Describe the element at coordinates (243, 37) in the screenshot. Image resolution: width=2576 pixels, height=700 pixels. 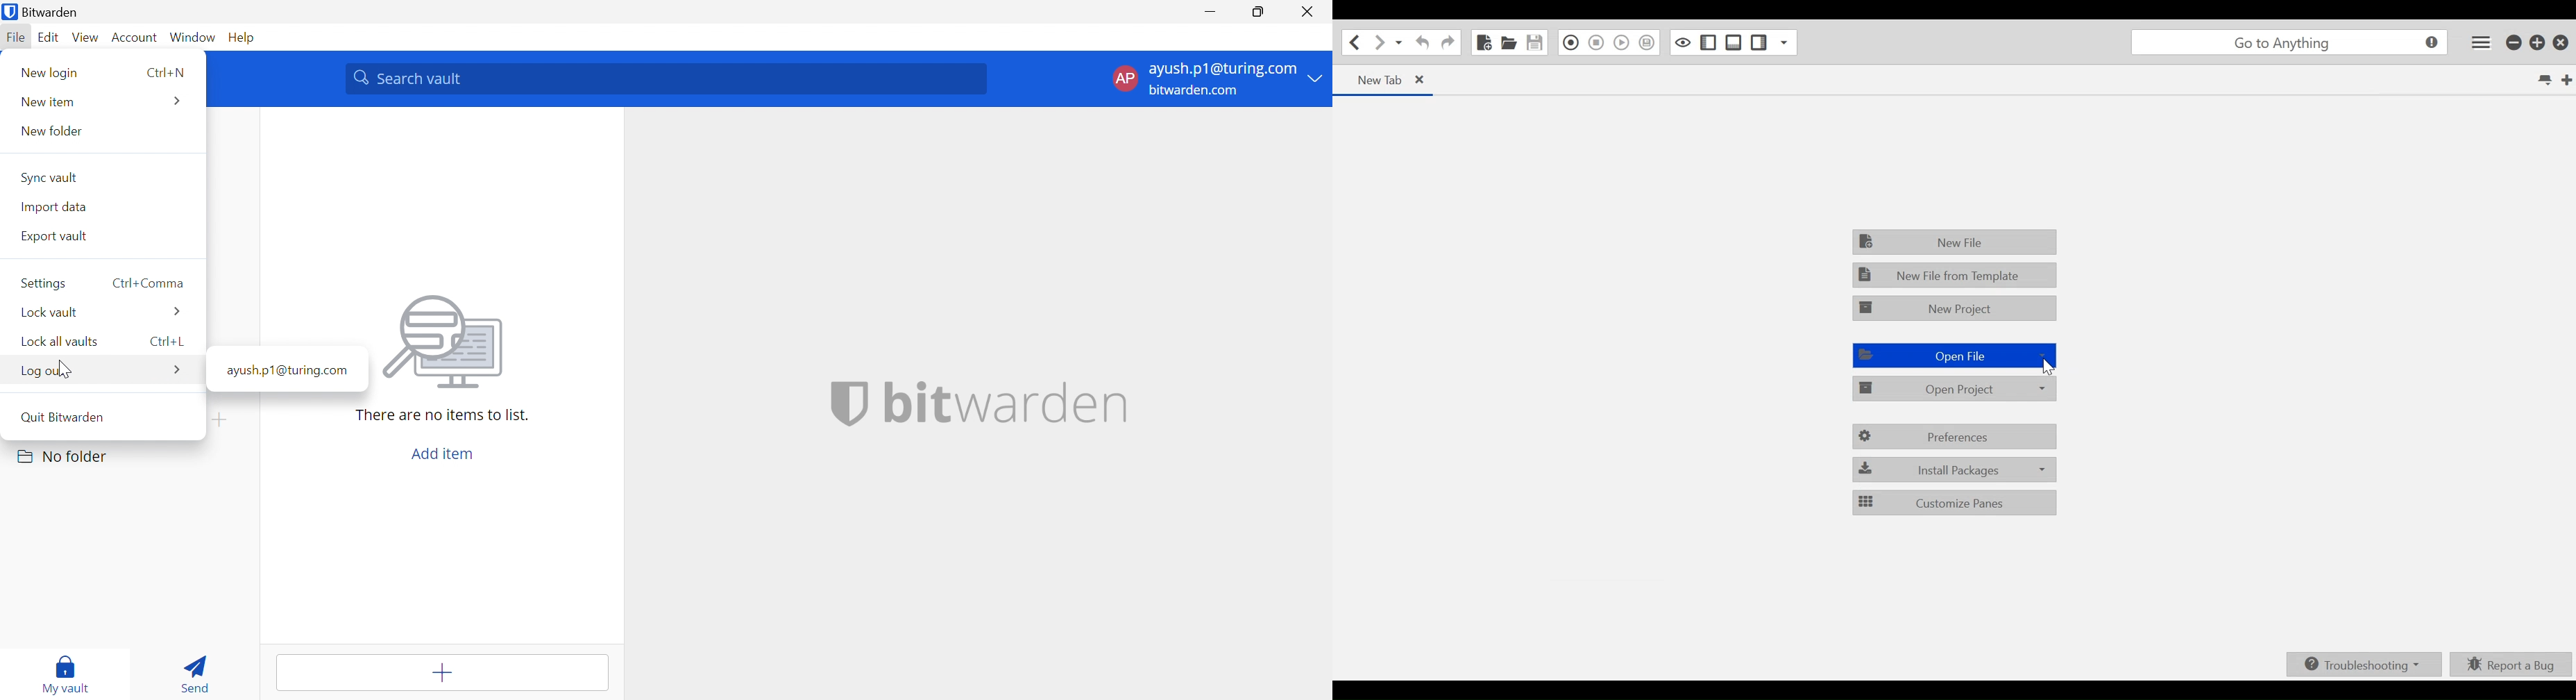
I see `Help` at that location.